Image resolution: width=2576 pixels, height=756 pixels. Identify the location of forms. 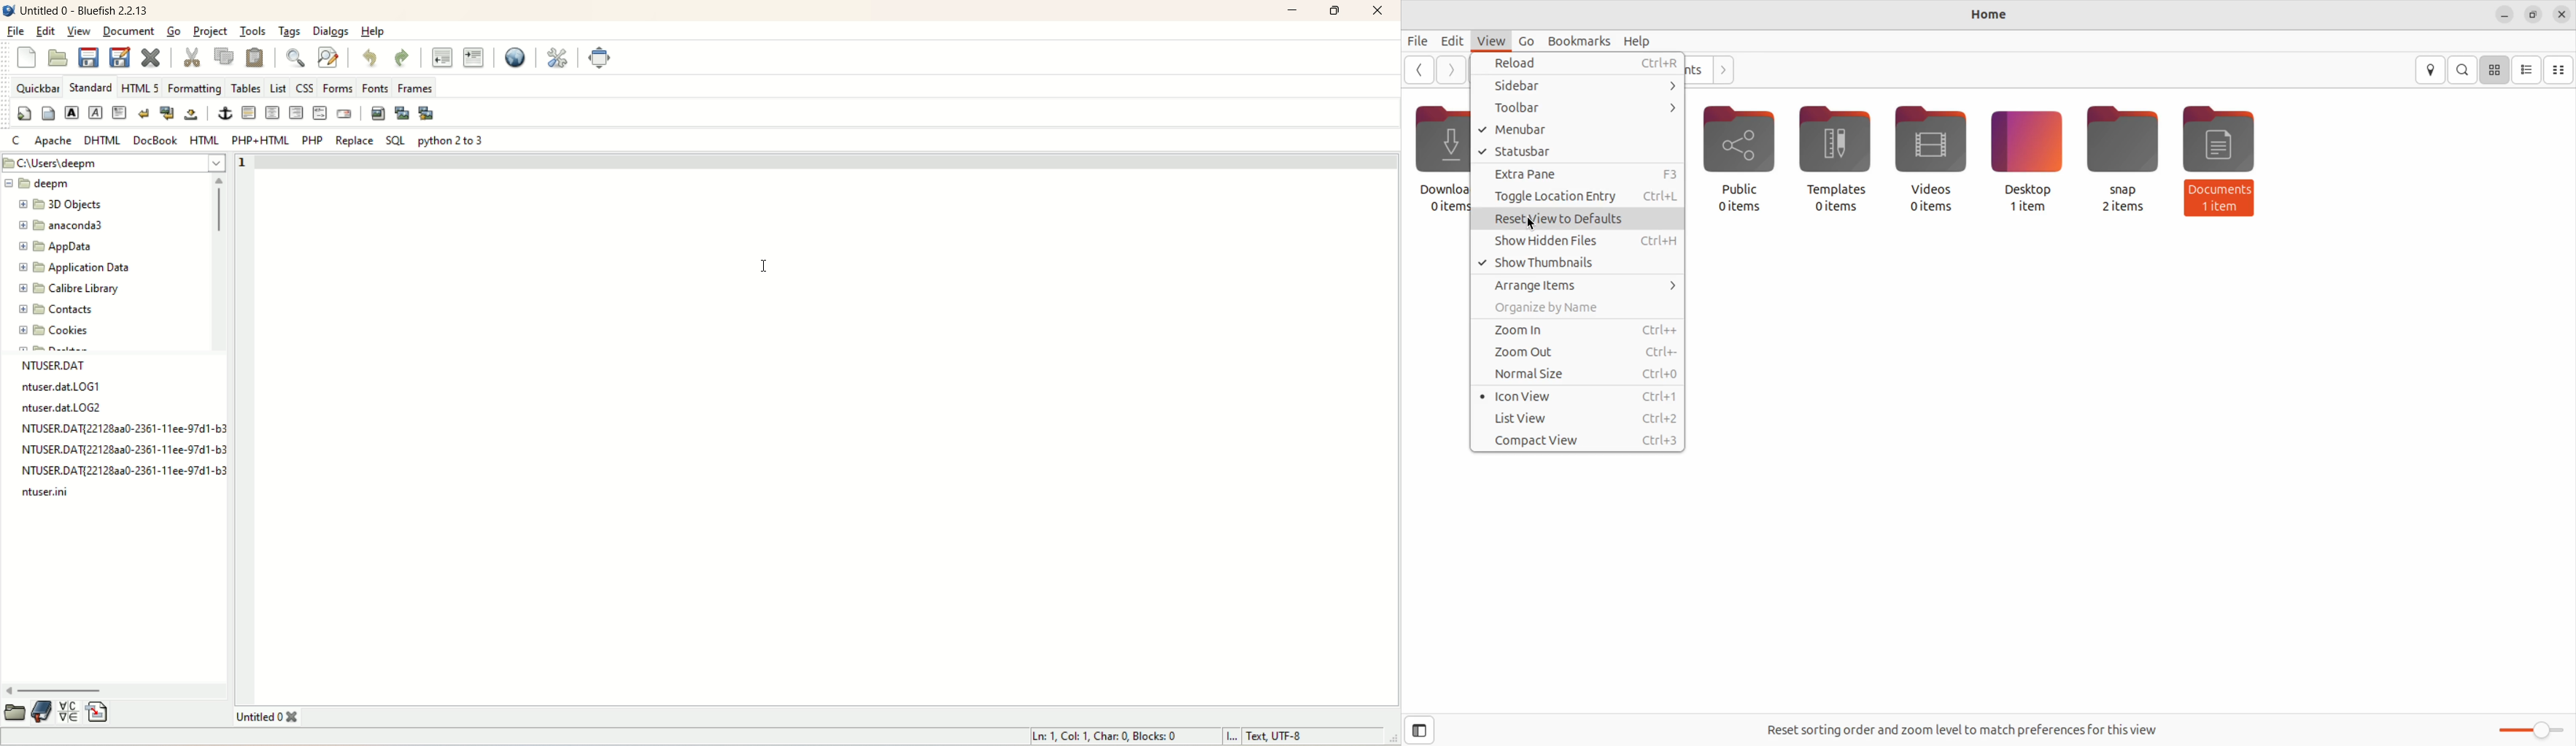
(337, 87).